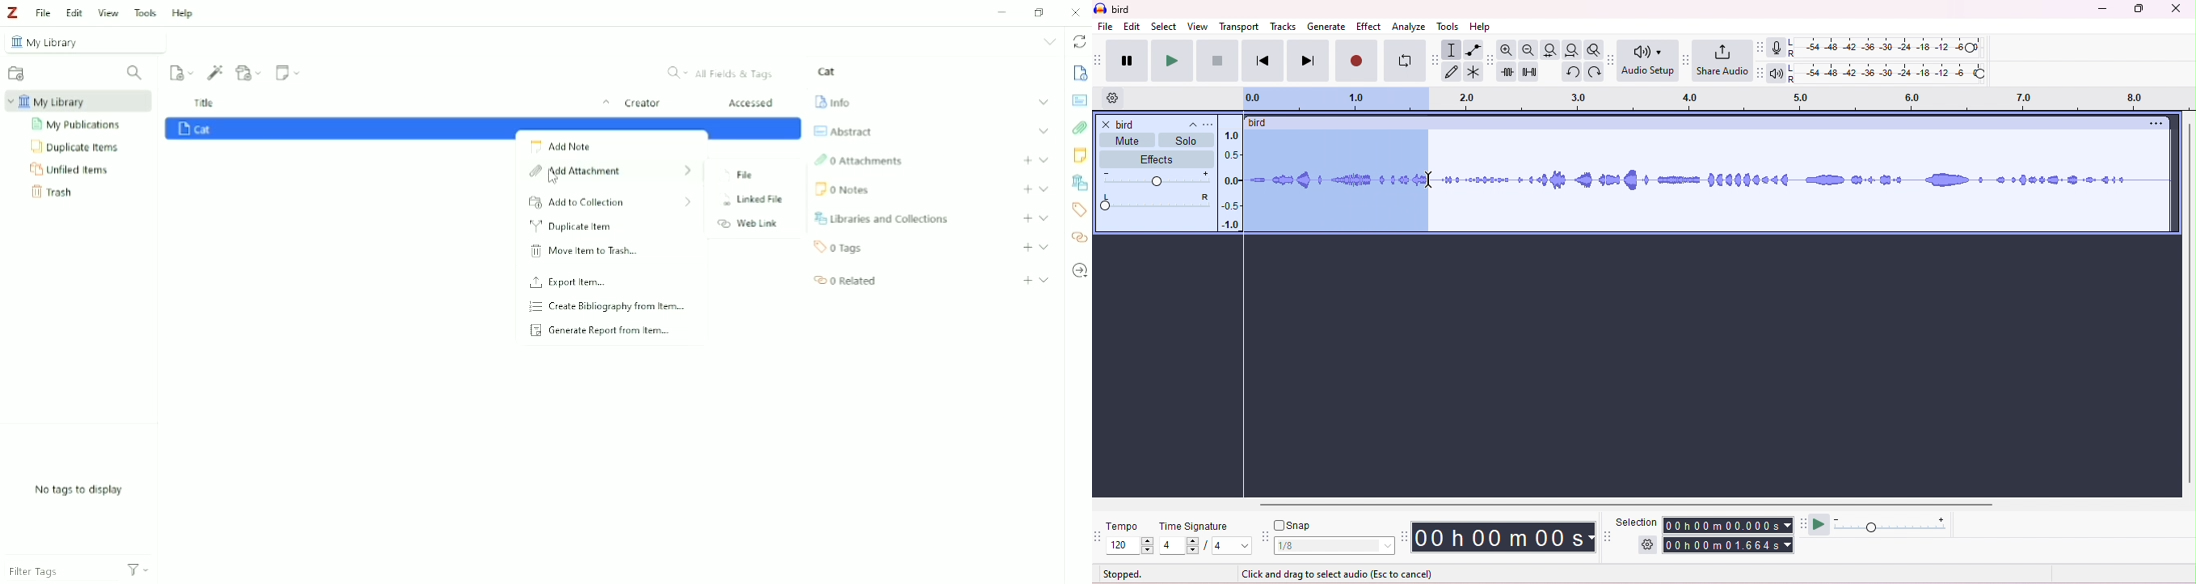 The width and height of the screenshot is (2212, 588). I want to click on analyze, so click(1409, 28).